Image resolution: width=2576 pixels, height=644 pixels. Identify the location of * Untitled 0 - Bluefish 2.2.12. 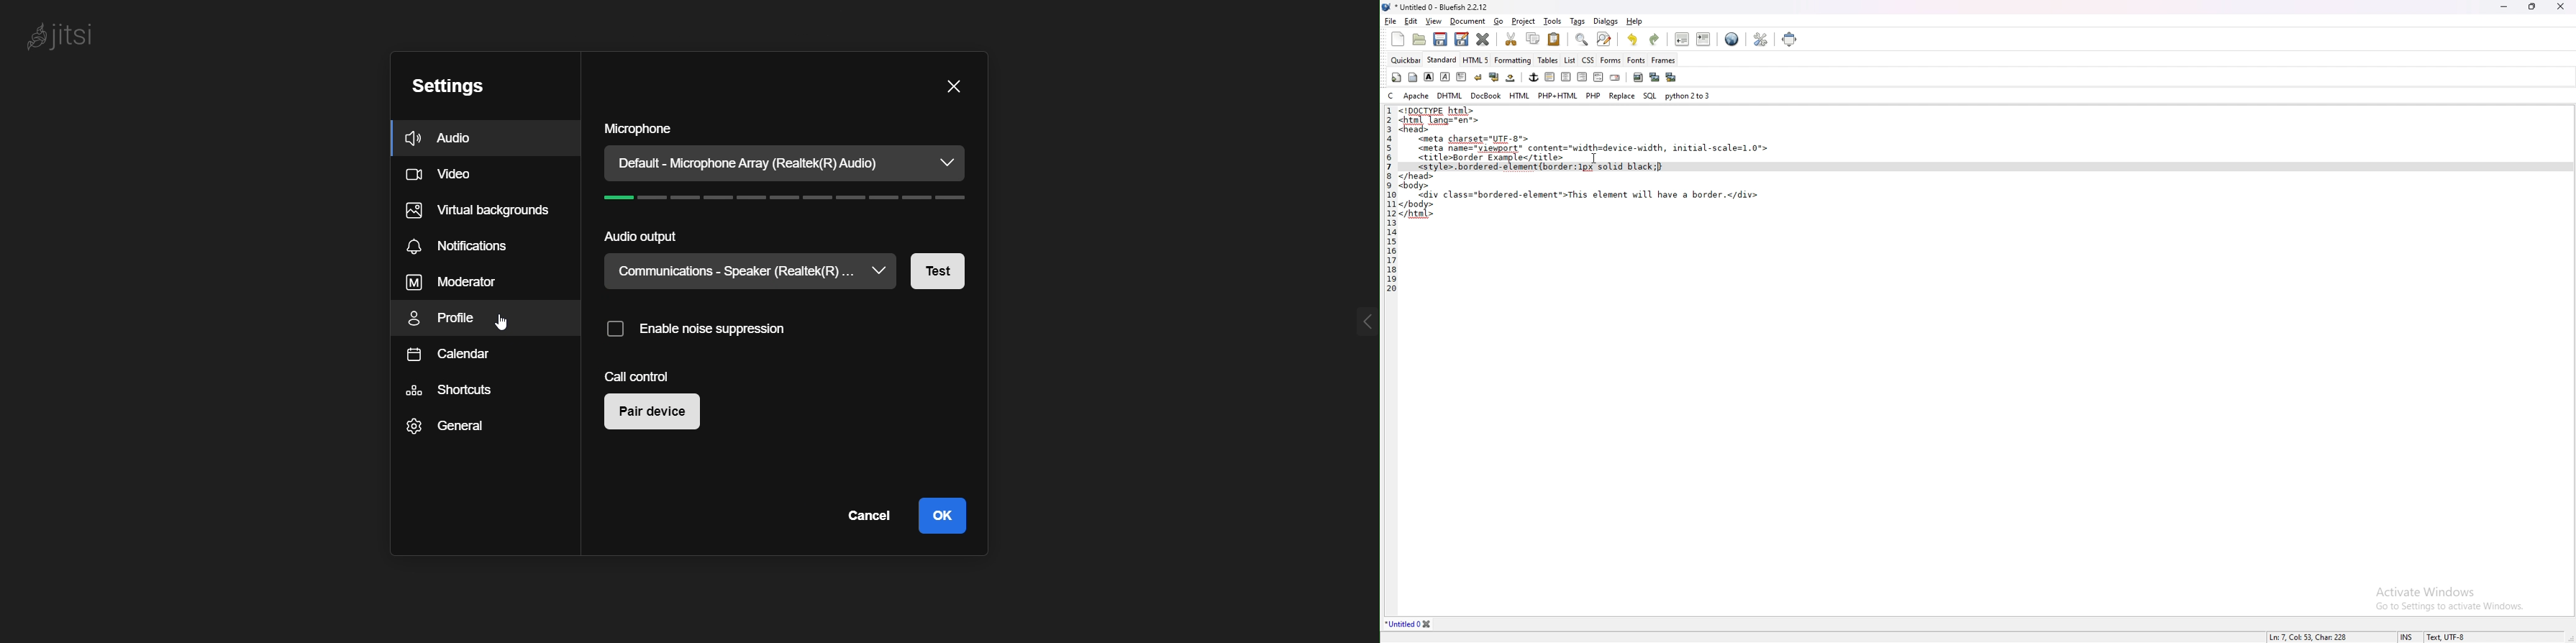
(1442, 8).